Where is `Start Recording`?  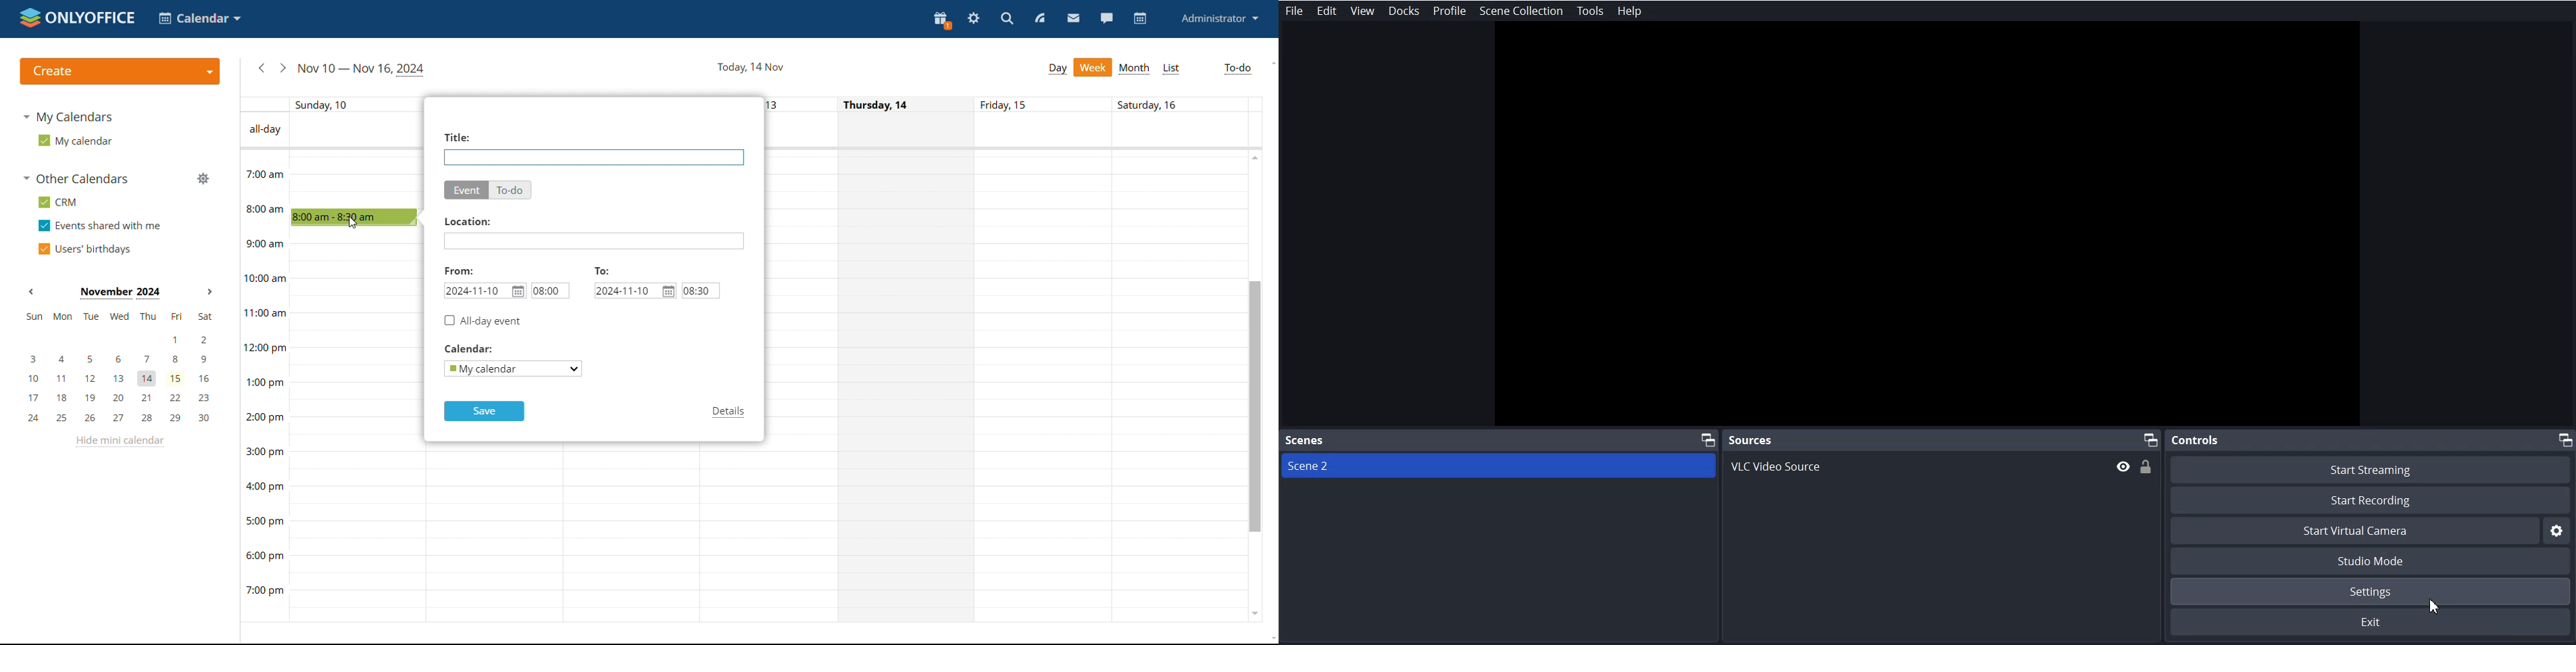
Start Recording is located at coordinates (2371, 500).